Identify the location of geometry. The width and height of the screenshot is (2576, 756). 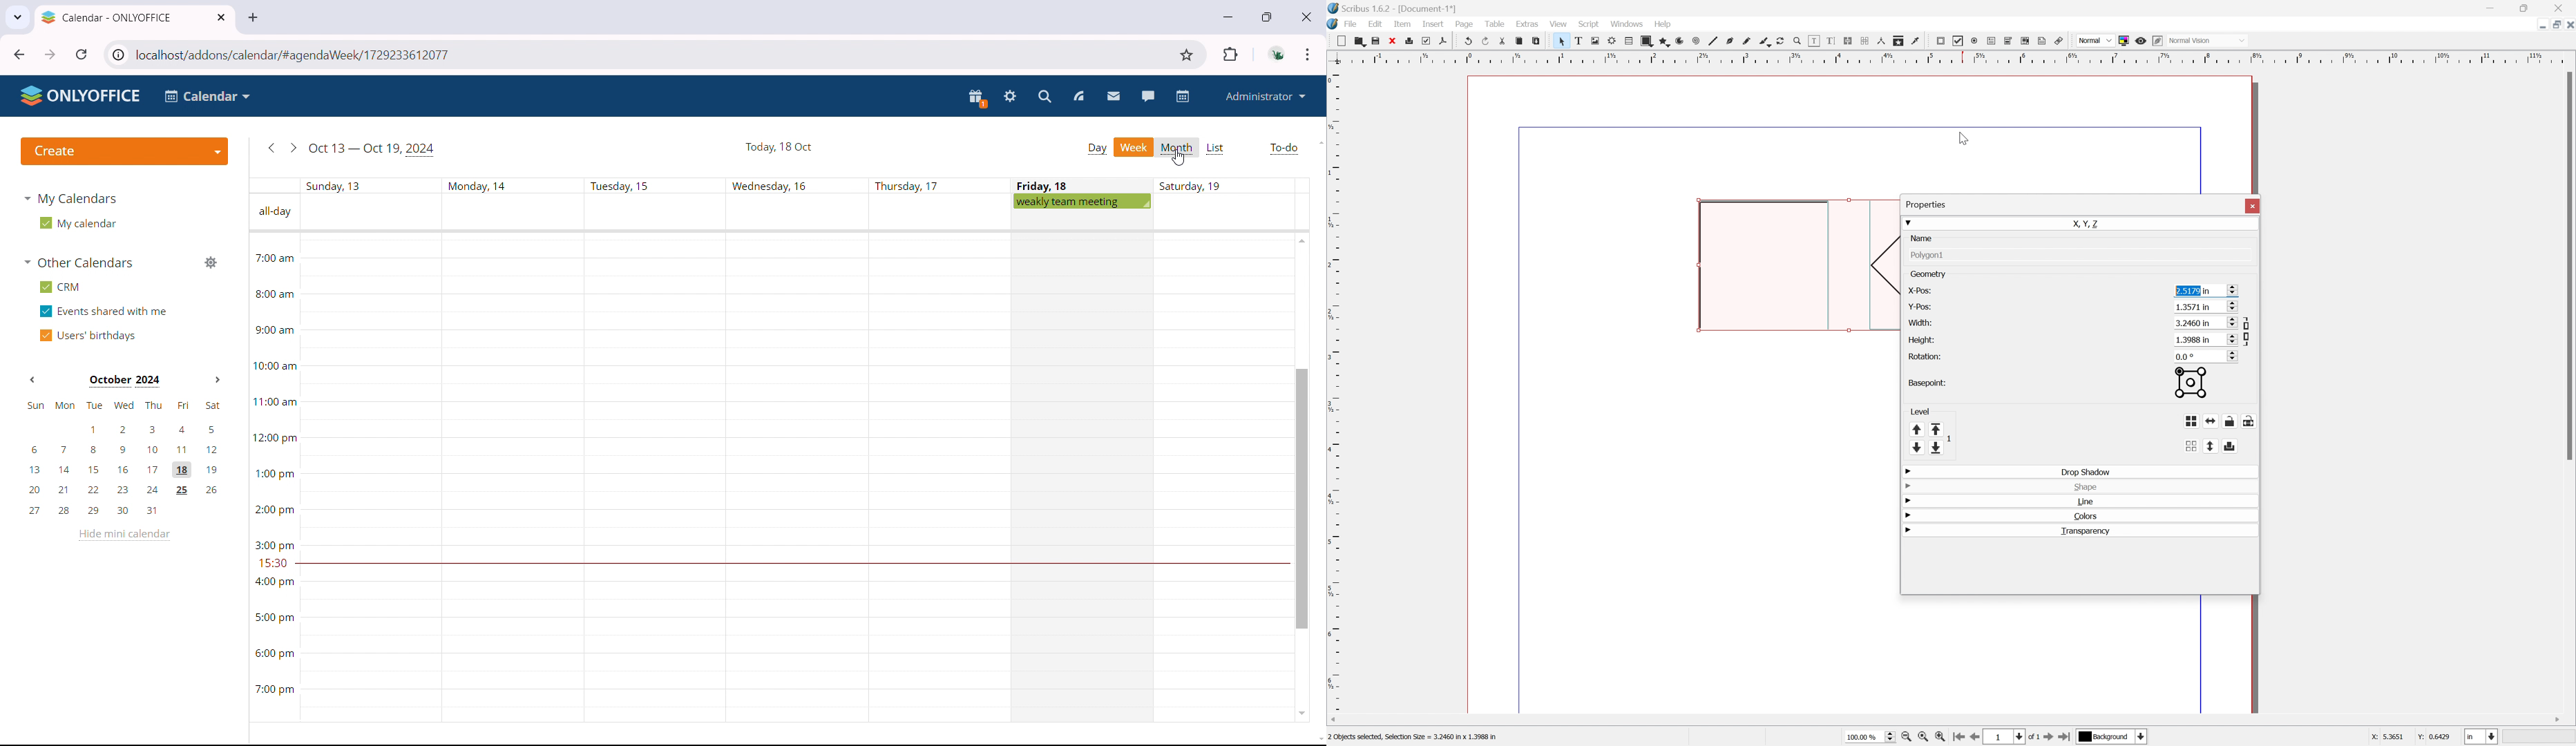
(1929, 273).